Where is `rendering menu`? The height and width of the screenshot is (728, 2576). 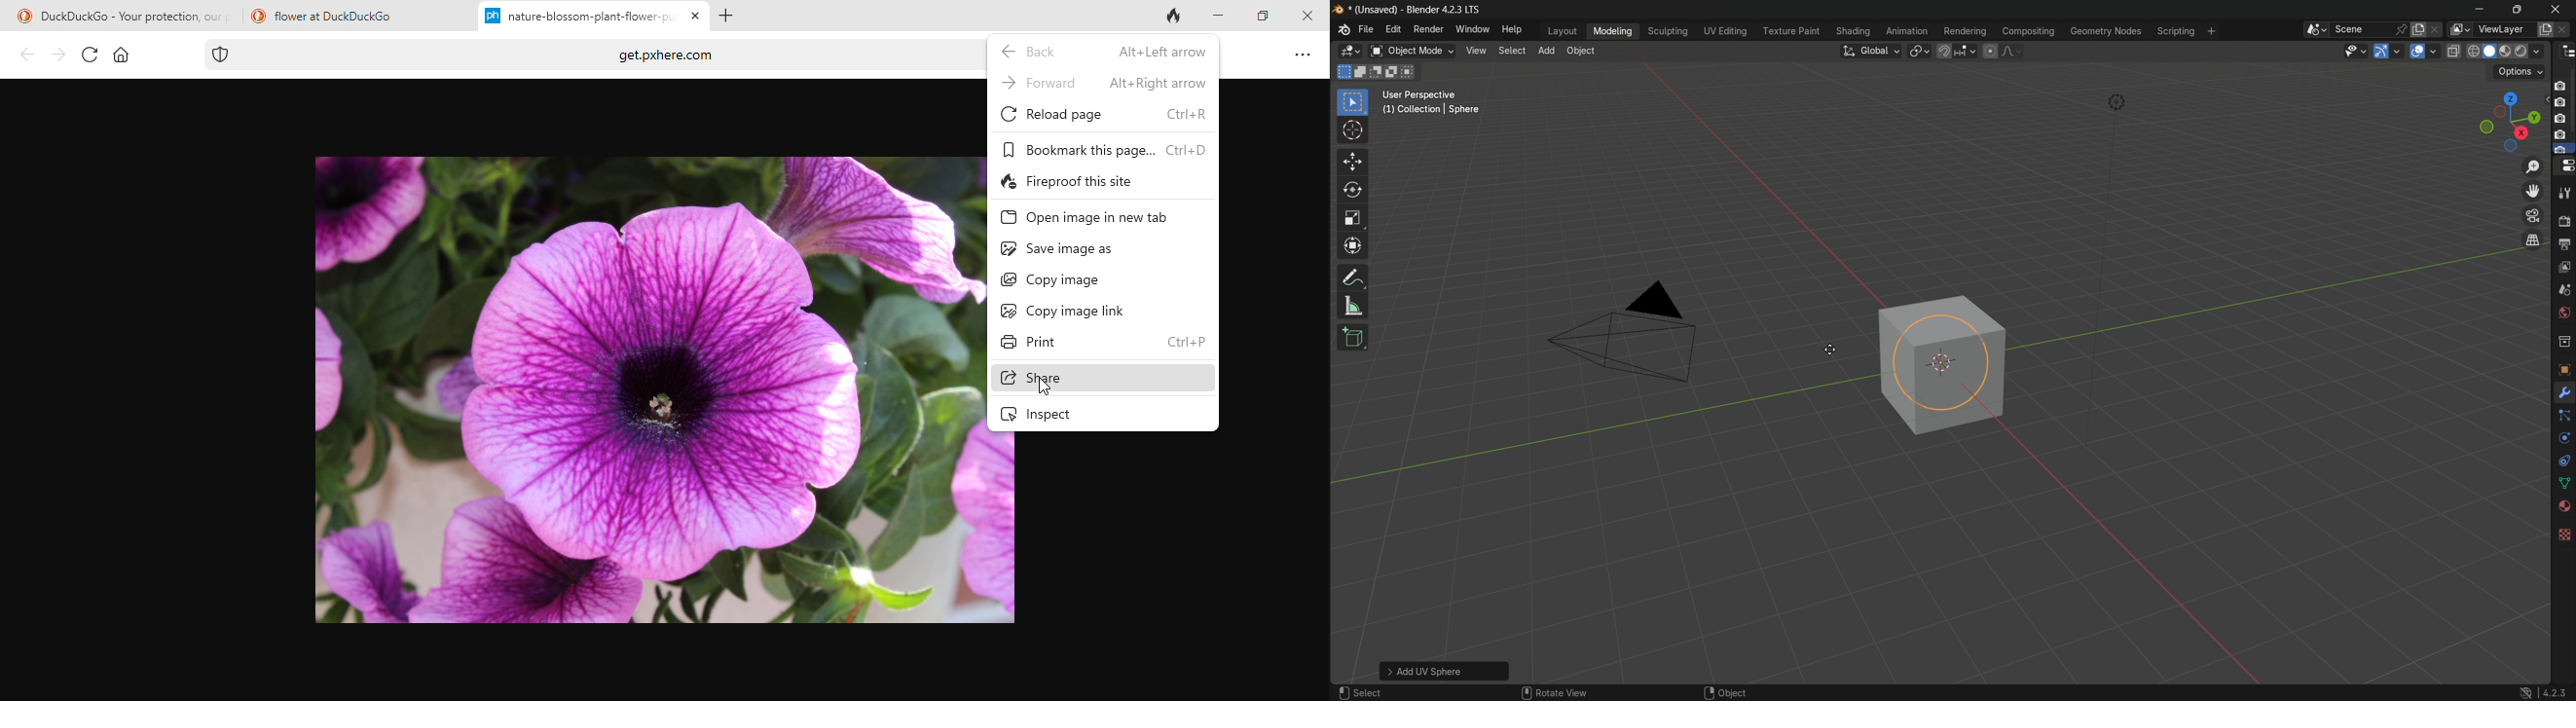
rendering menu is located at coordinates (1965, 31).